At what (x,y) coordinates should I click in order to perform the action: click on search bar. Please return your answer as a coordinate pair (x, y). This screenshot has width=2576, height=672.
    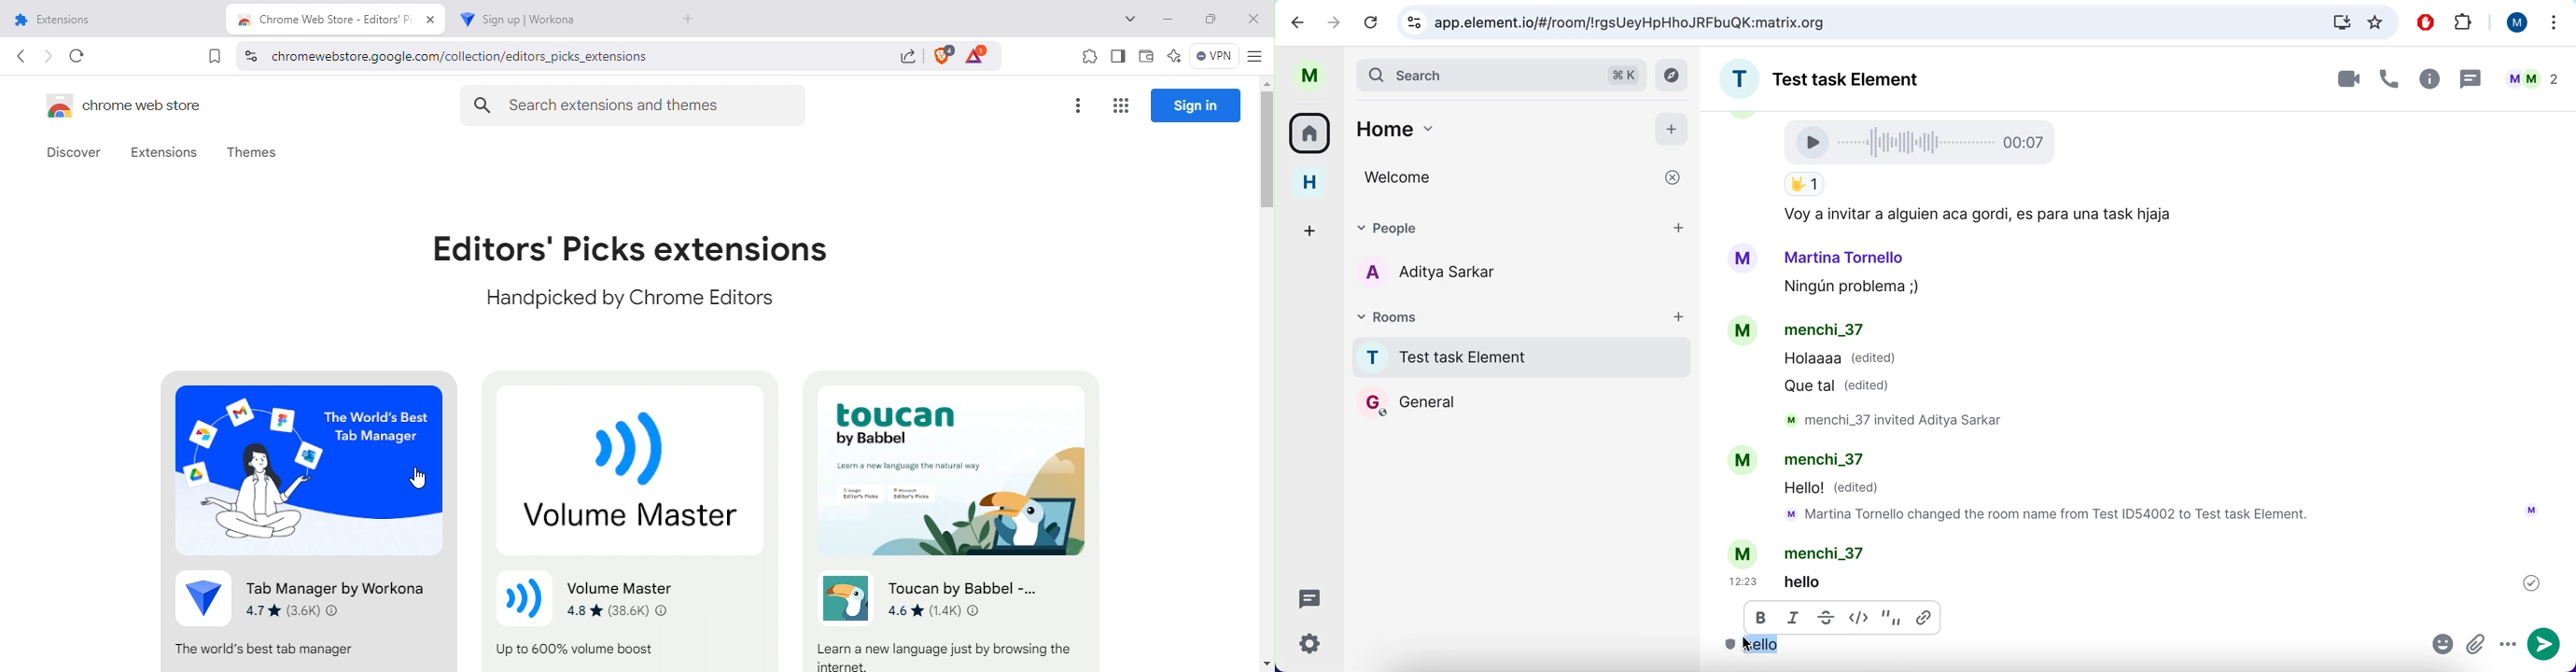
    Looking at the image, I should click on (1500, 74).